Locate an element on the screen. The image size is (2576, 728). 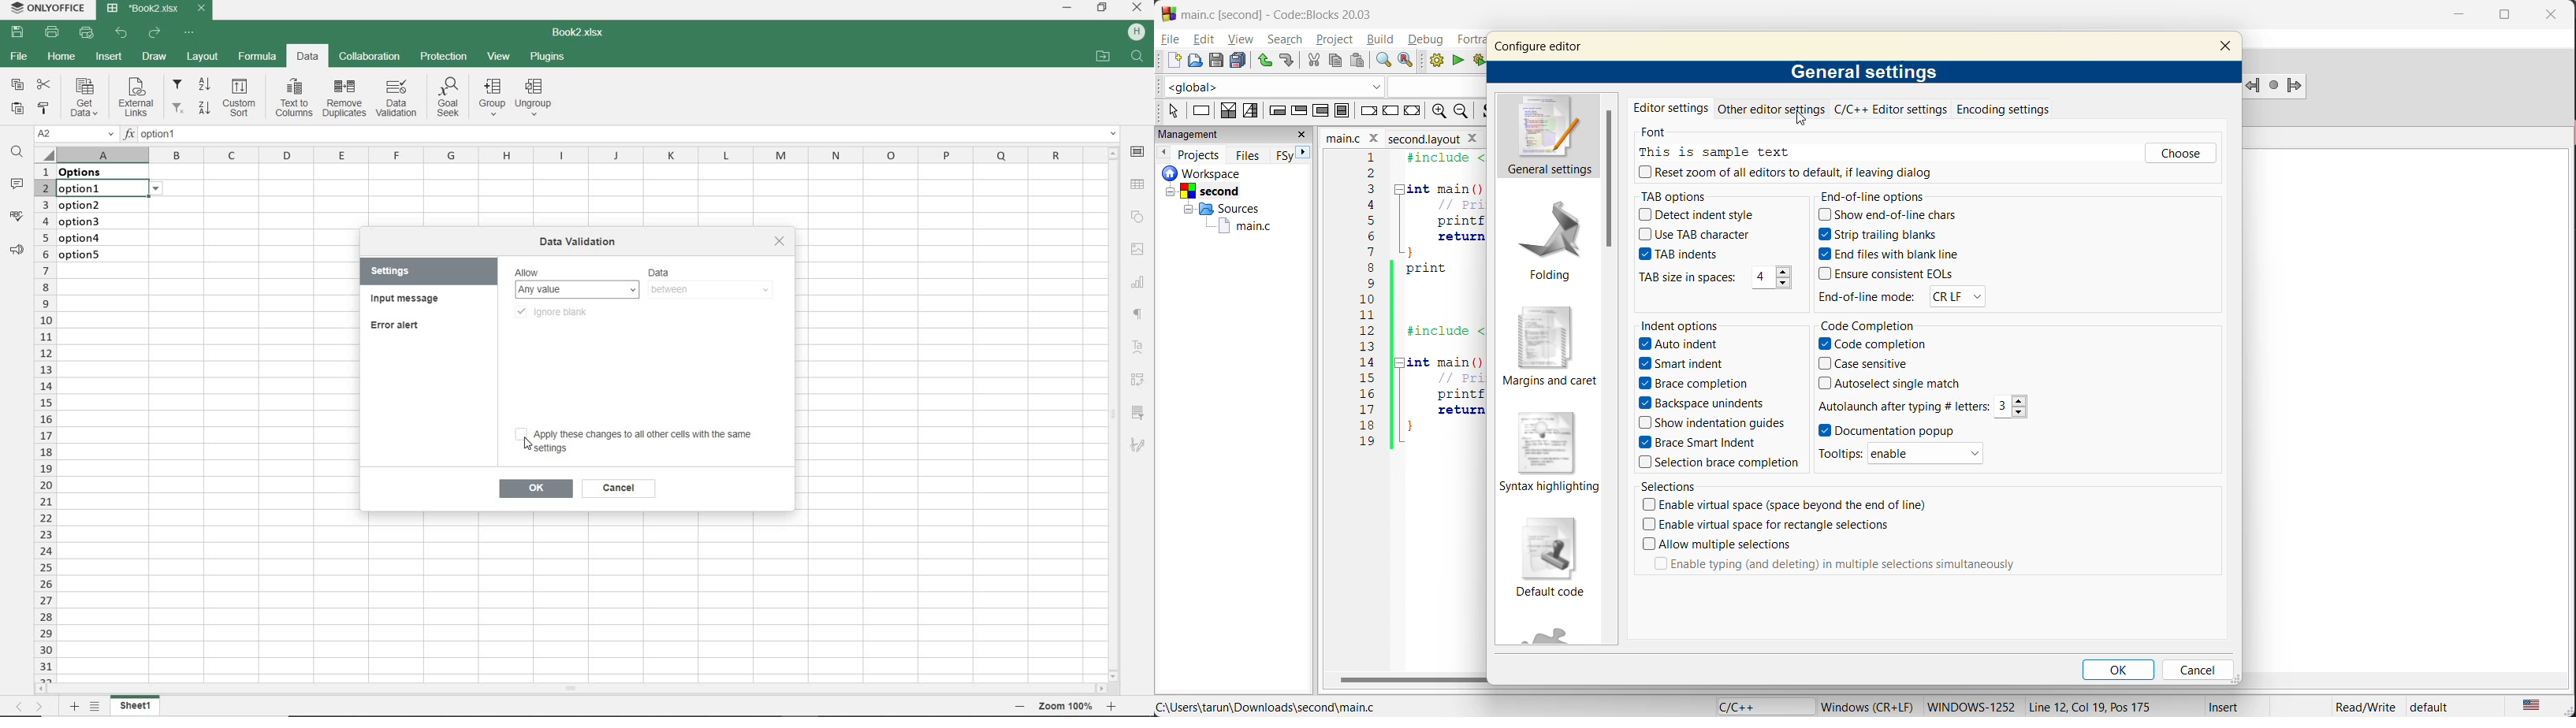
cancel is located at coordinates (2196, 670).